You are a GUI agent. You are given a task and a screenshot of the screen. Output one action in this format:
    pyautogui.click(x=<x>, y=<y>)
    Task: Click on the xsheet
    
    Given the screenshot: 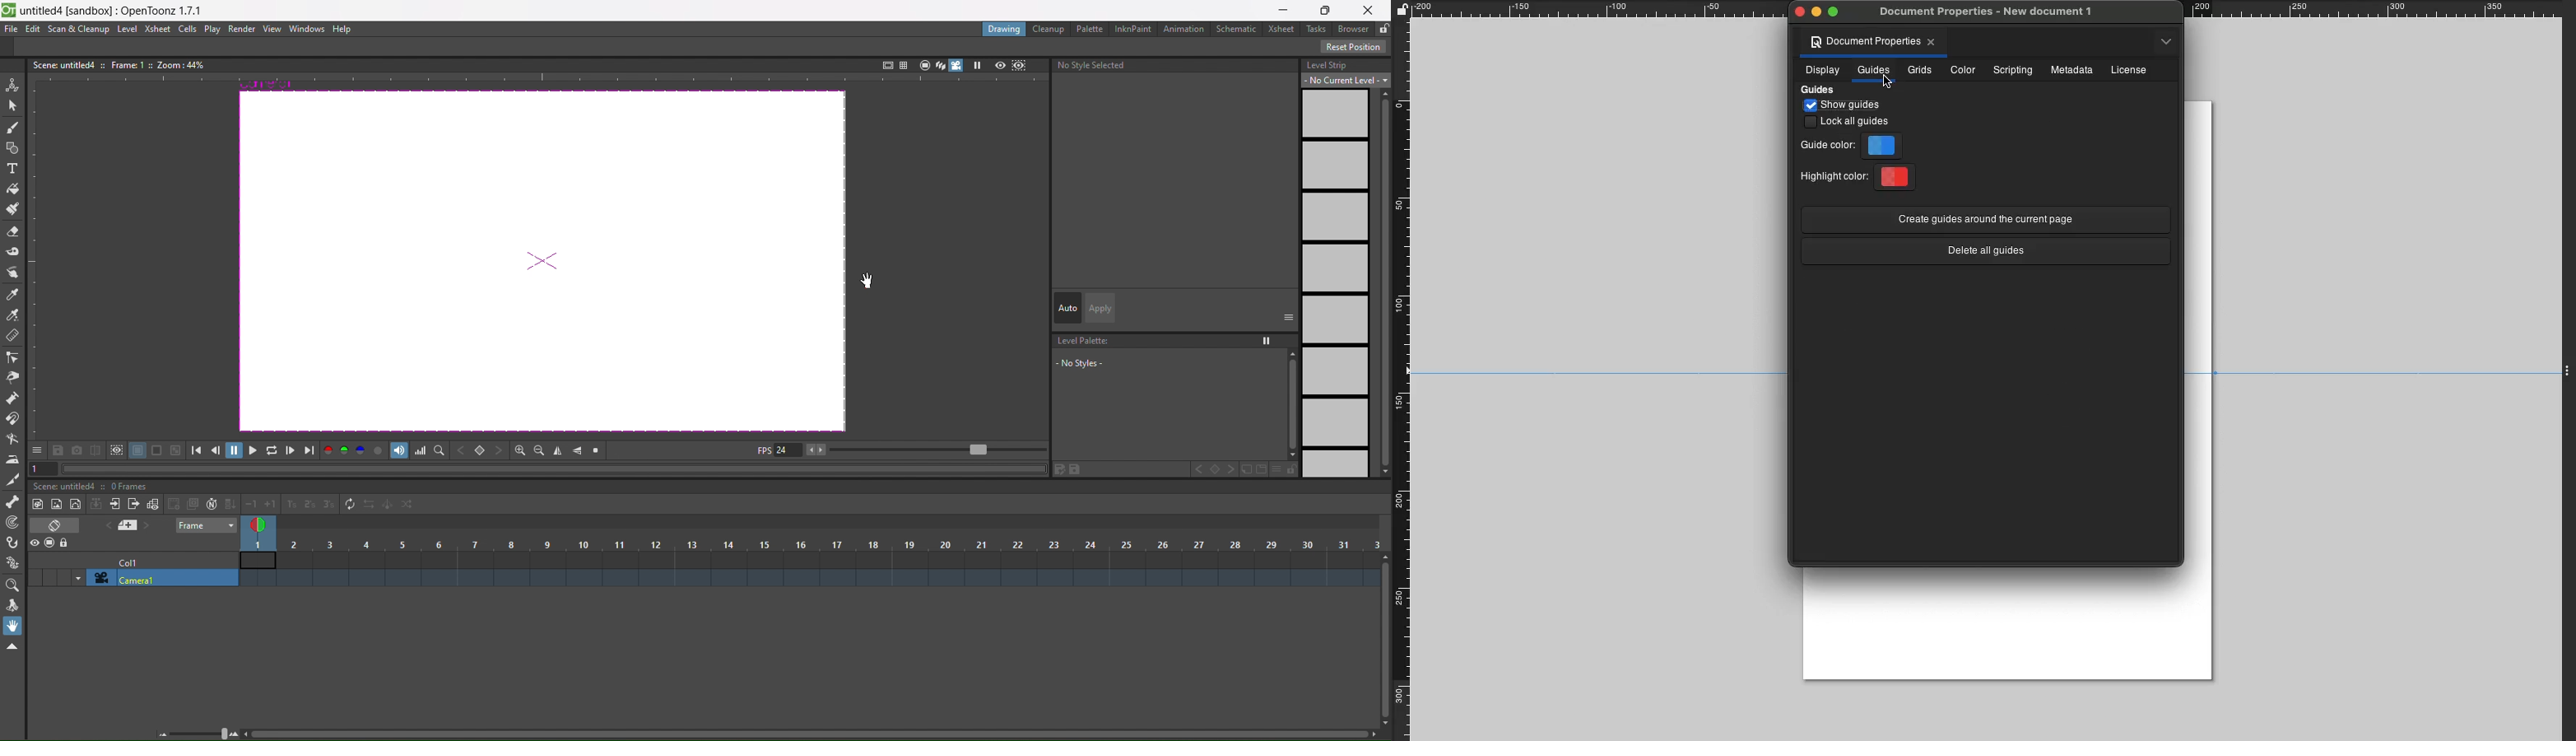 What is the action you would take?
    pyautogui.click(x=157, y=28)
    